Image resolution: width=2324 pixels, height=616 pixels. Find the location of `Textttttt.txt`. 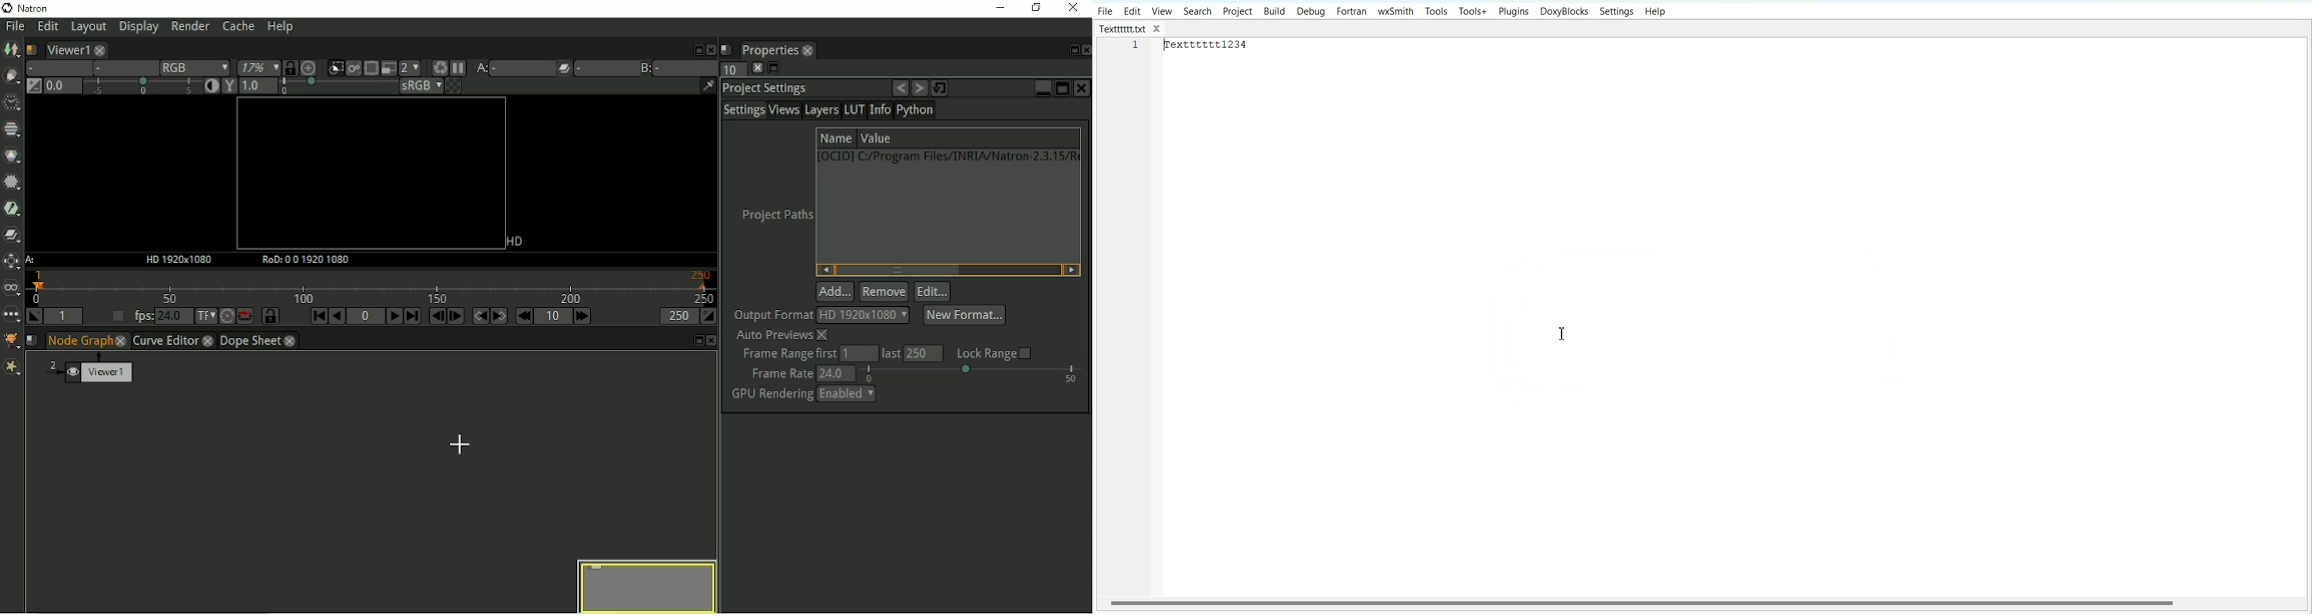

Textttttt.txt is located at coordinates (1123, 29).